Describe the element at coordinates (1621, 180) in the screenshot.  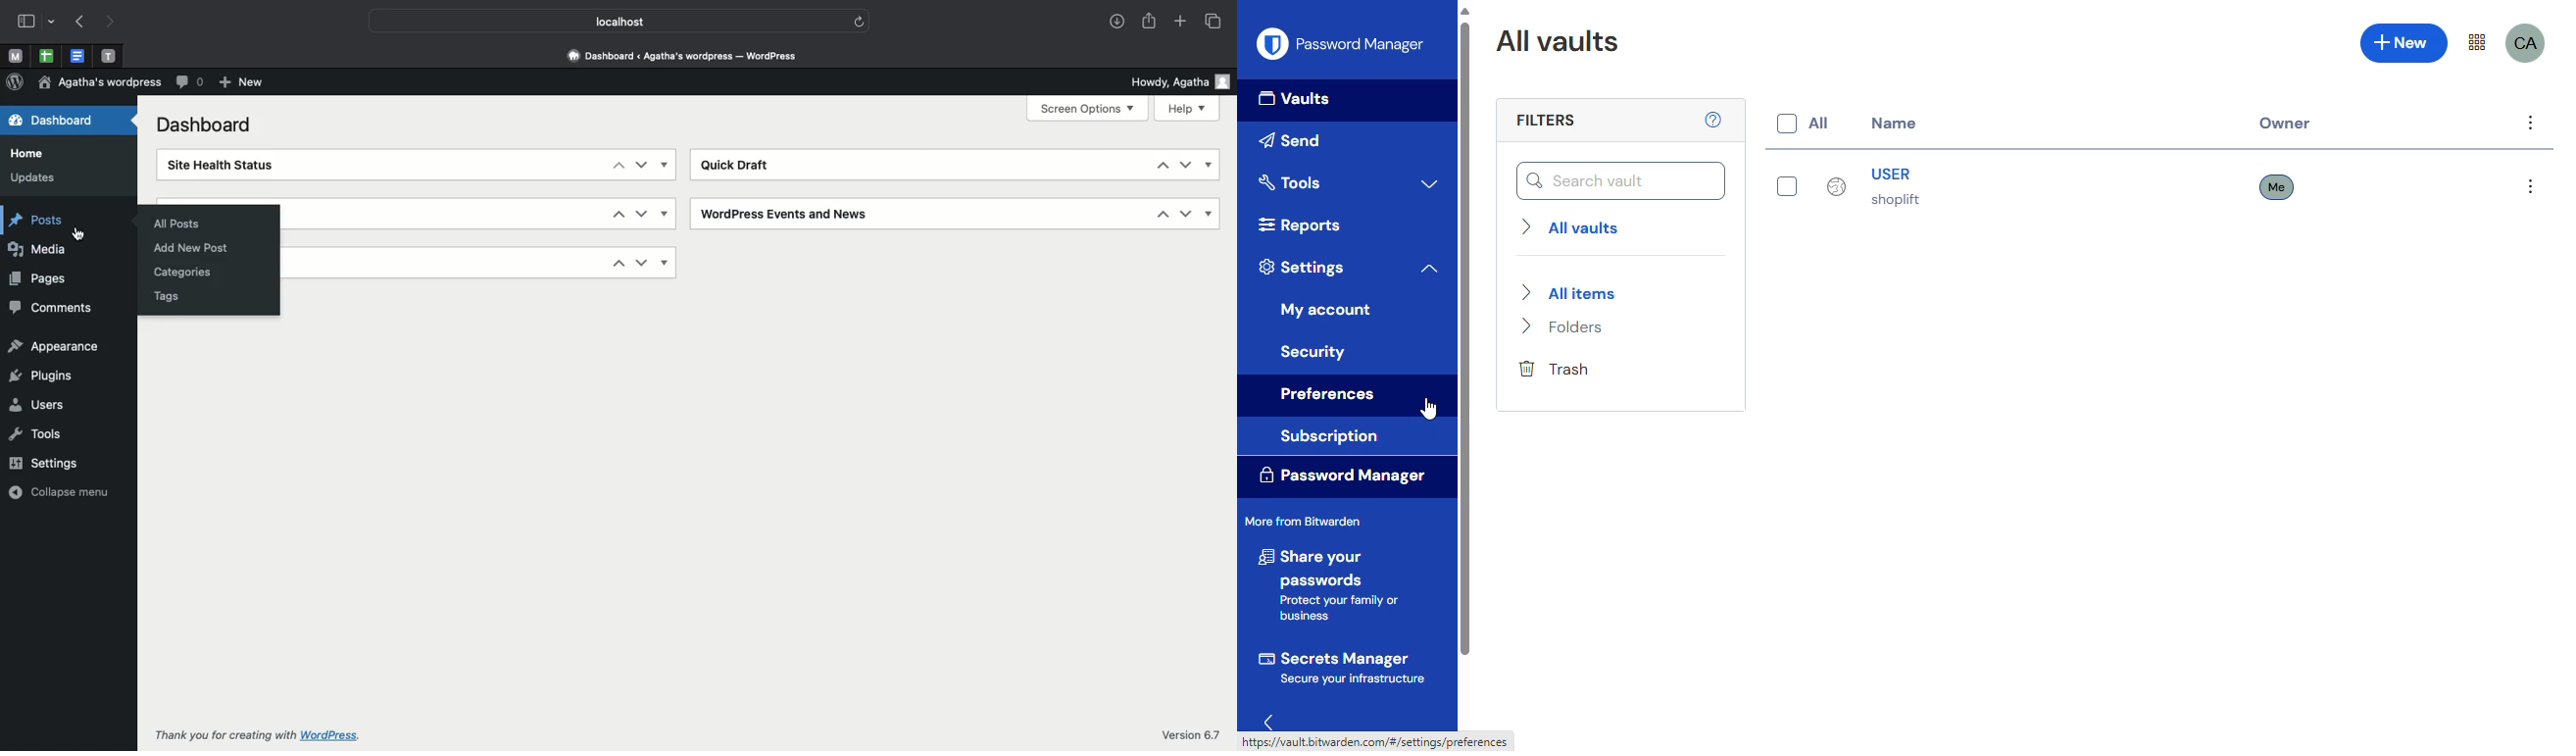
I see `search vault` at that location.